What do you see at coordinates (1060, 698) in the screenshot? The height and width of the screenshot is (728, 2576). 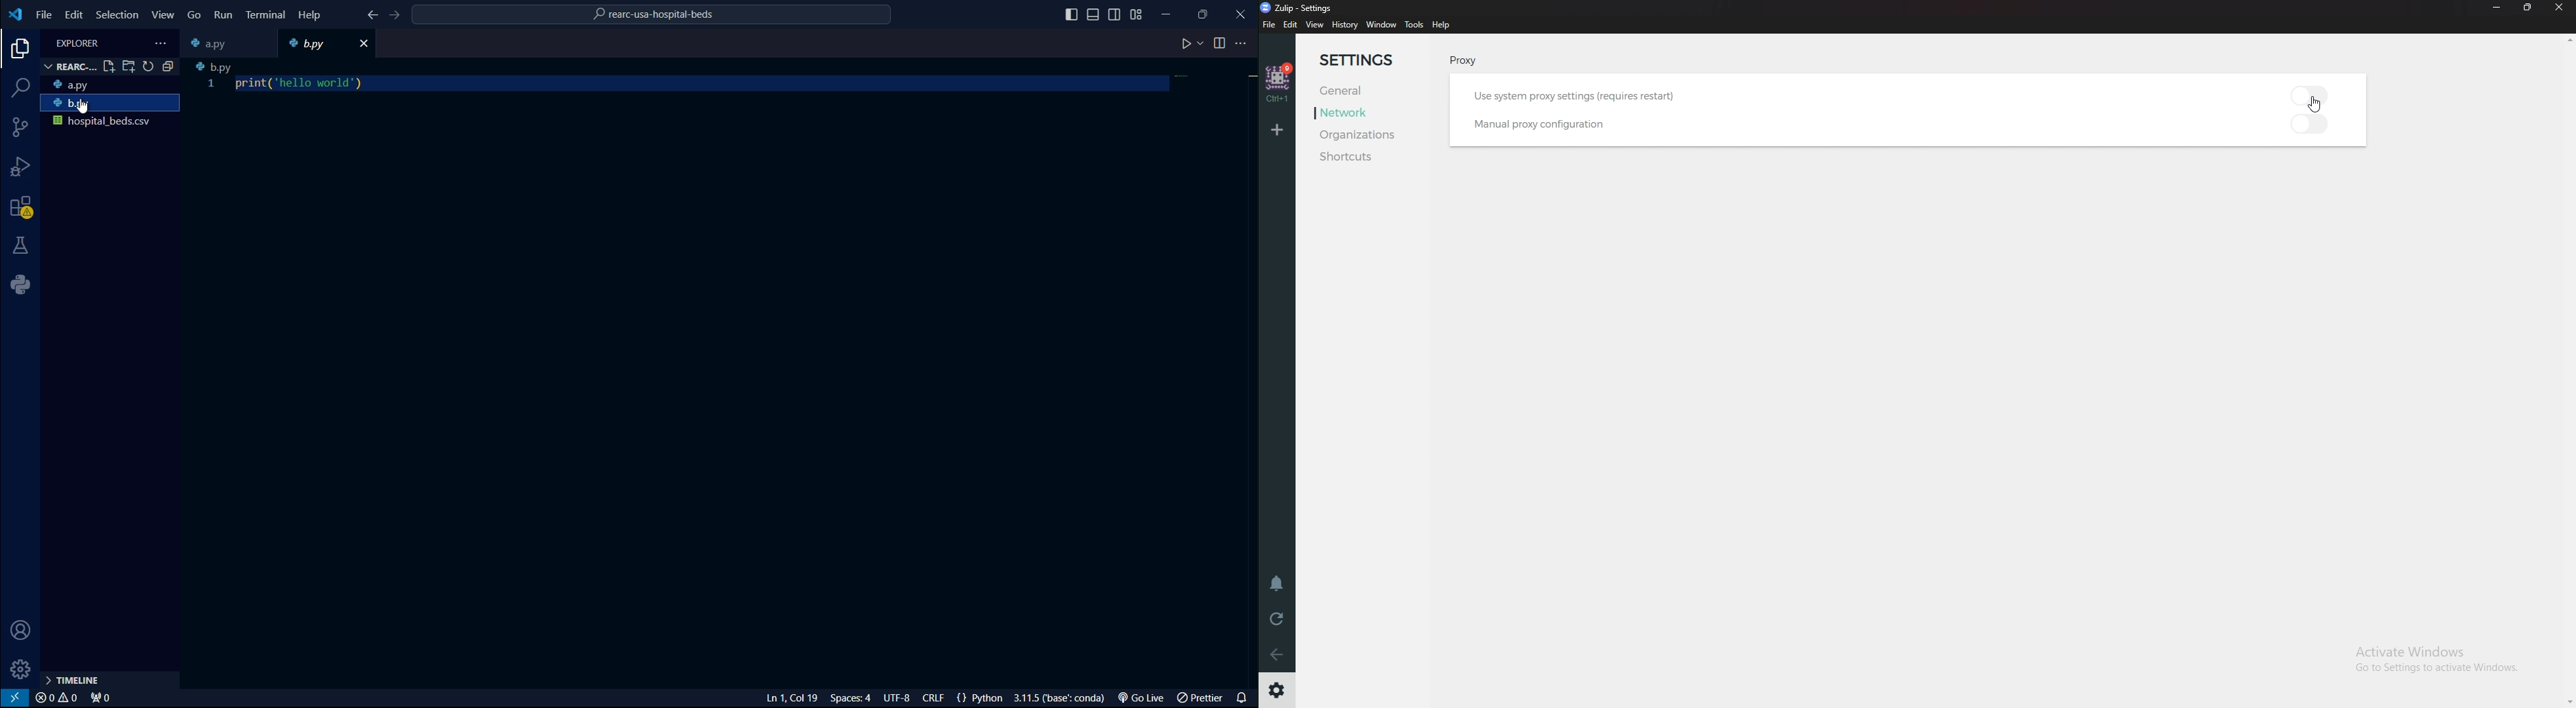 I see `3.11.5('base':conda)` at bounding box center [1060, 698].